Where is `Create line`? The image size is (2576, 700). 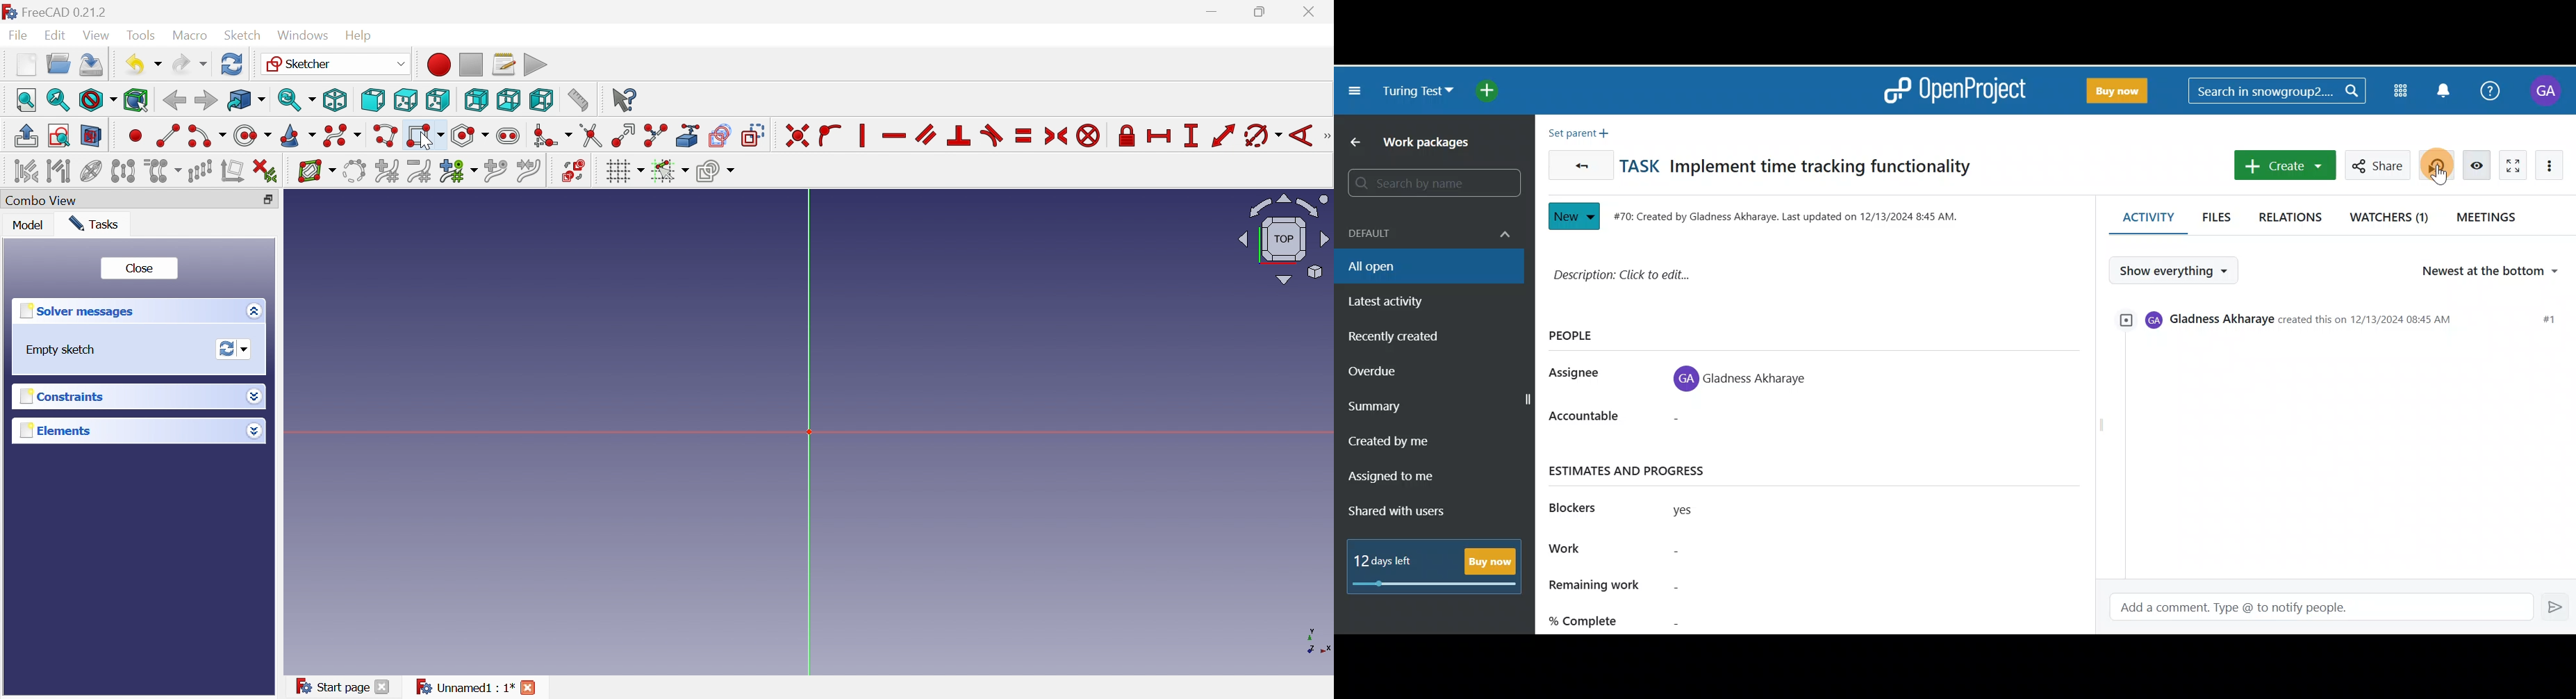 Create line is located at coordinates (167, 134).